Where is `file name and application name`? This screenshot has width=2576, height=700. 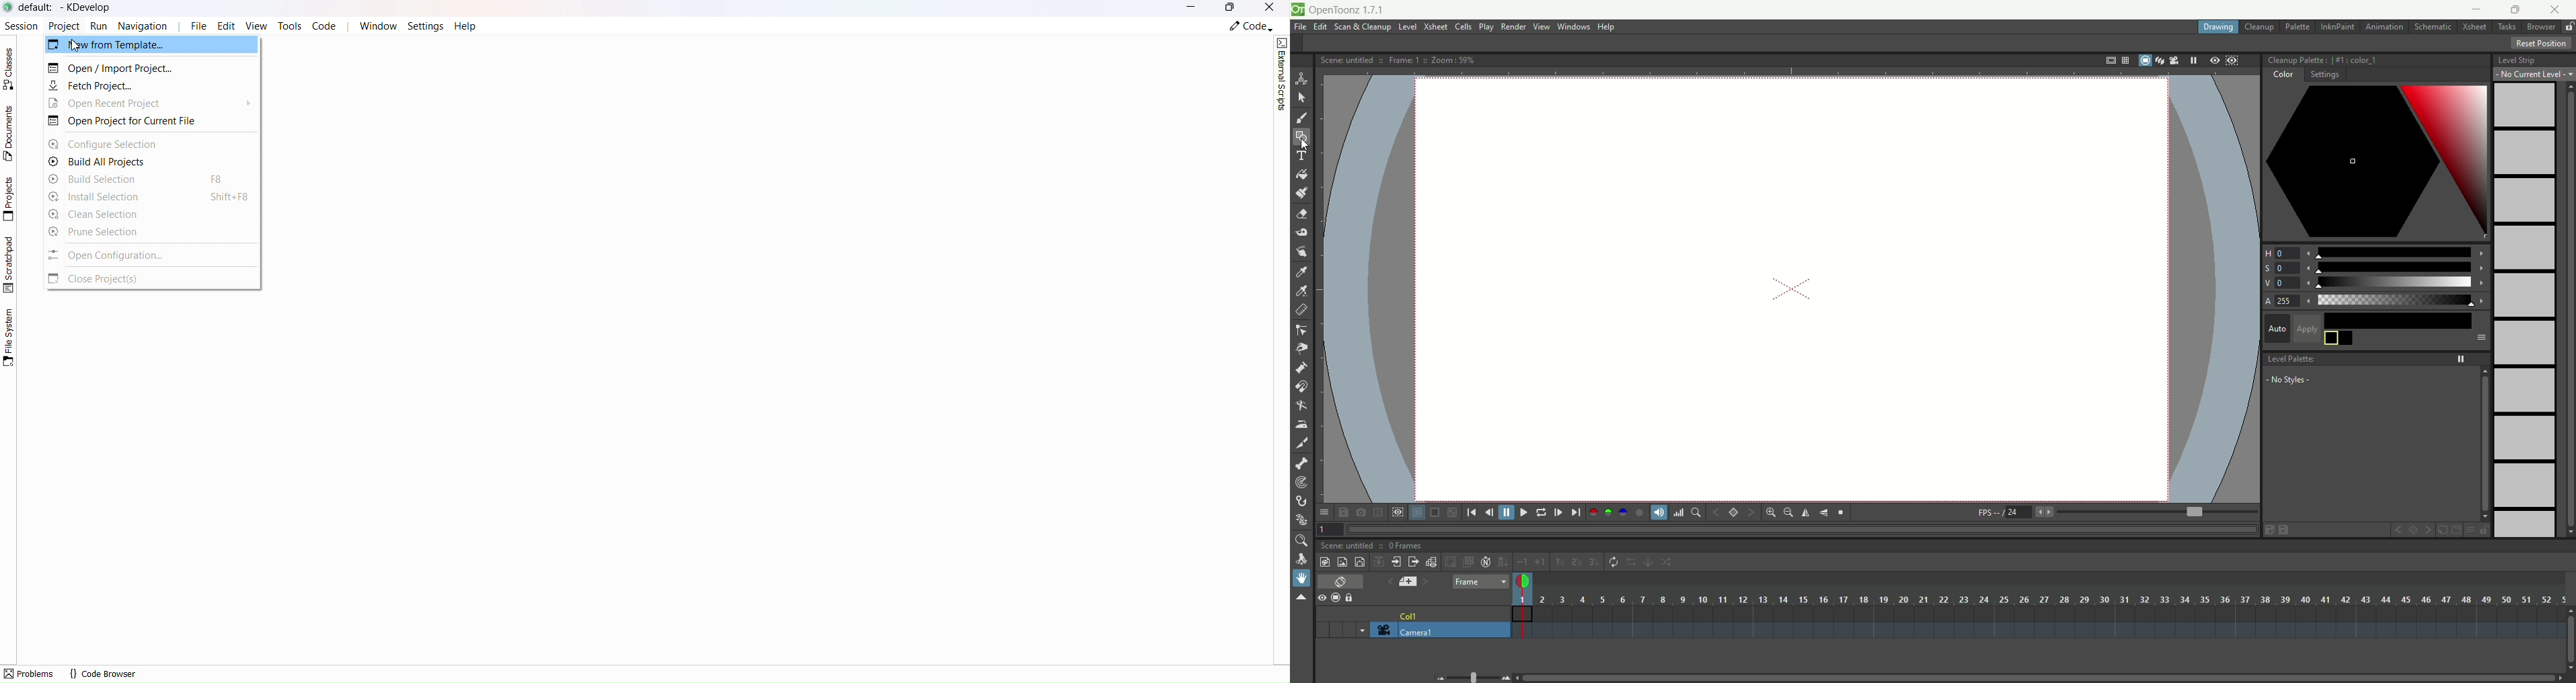 file name and application name is located at coordinates (69, 7).